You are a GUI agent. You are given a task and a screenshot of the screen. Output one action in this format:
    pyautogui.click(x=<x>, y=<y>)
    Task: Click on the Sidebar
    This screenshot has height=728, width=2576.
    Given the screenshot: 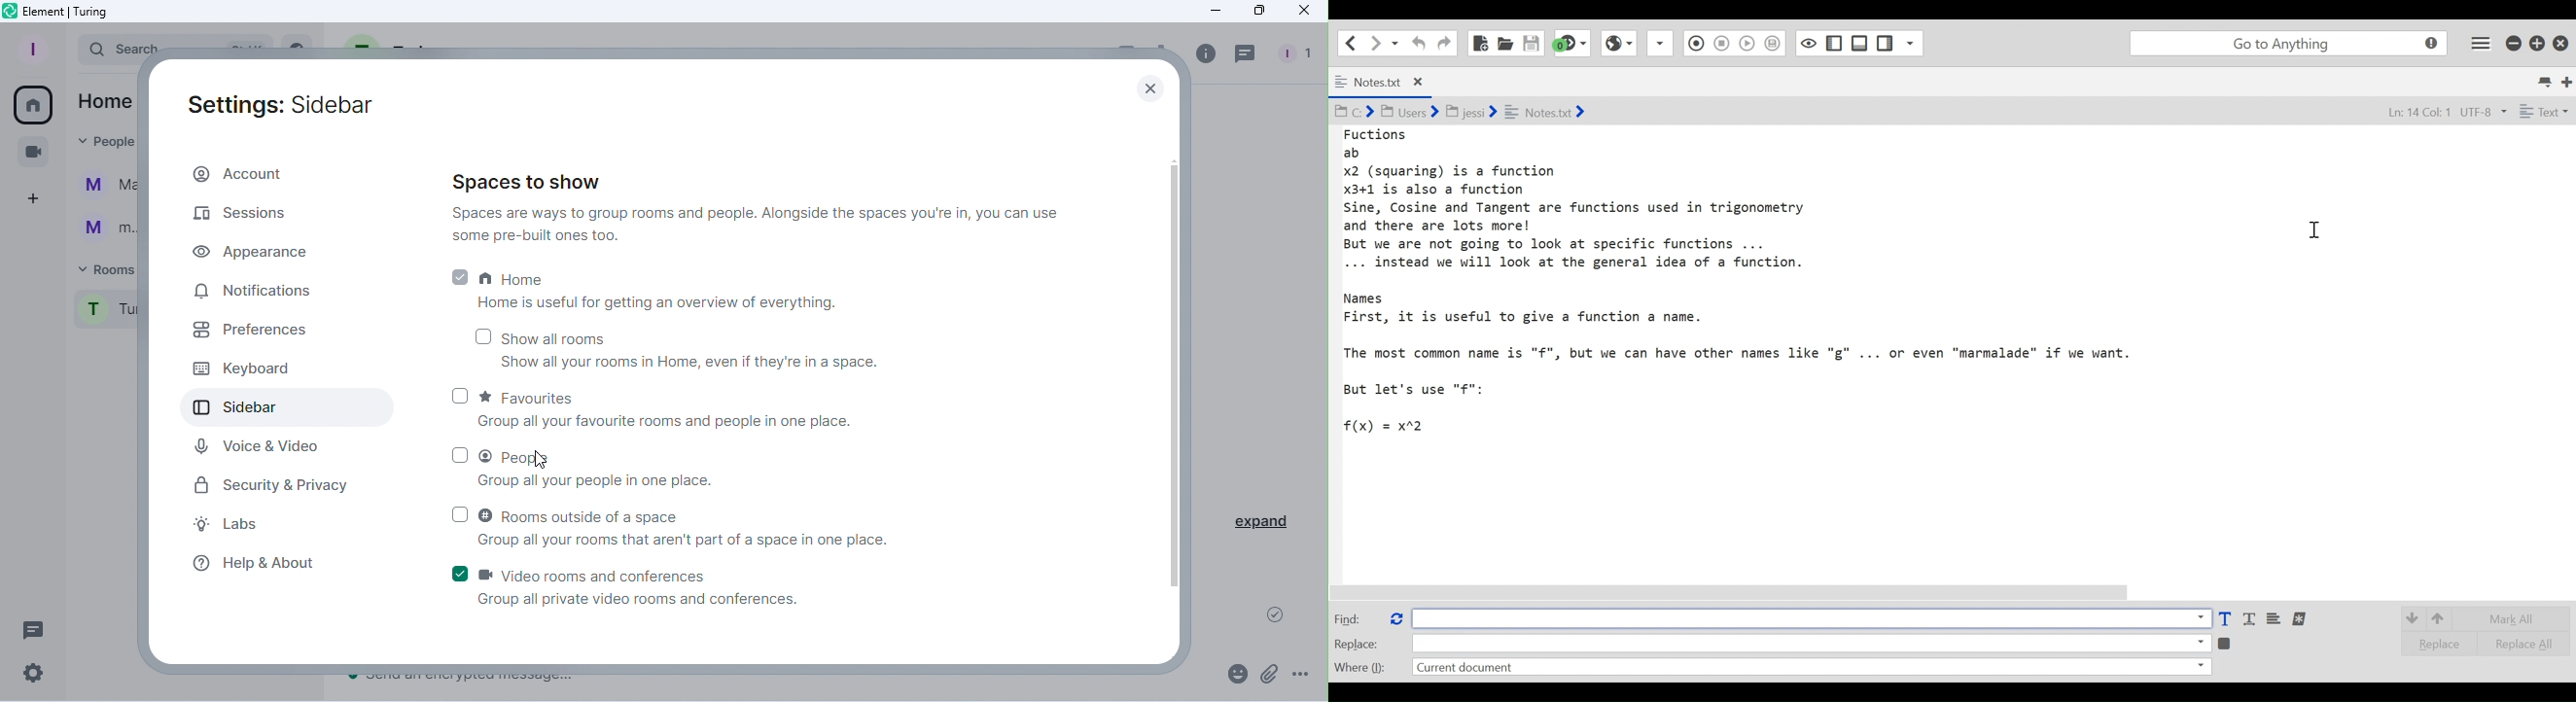 What is the action you would take?
    pyautogui.click(x=260, y=405)
    